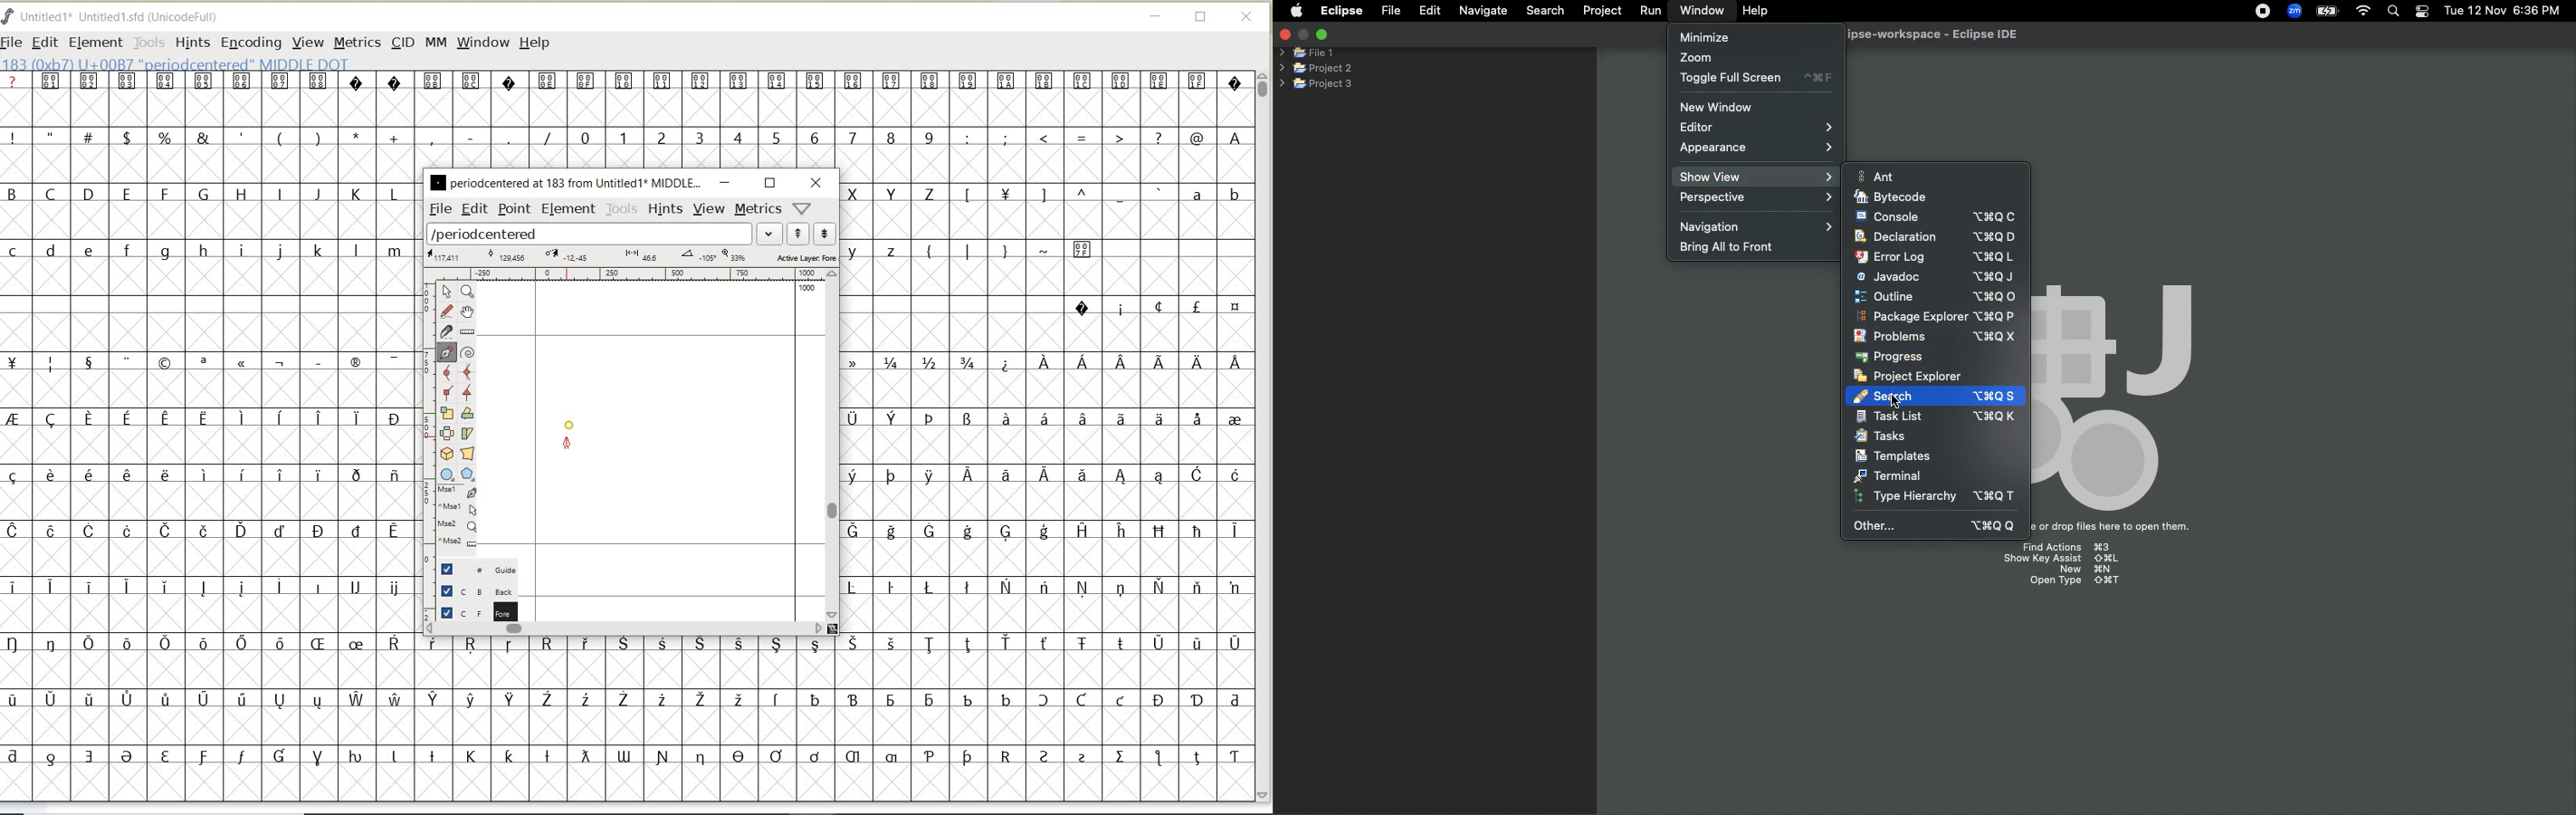  What do you see at coordinates (895, 193) in the screenshot?
I see `uppercase letters` at bounding box center [895, 193].